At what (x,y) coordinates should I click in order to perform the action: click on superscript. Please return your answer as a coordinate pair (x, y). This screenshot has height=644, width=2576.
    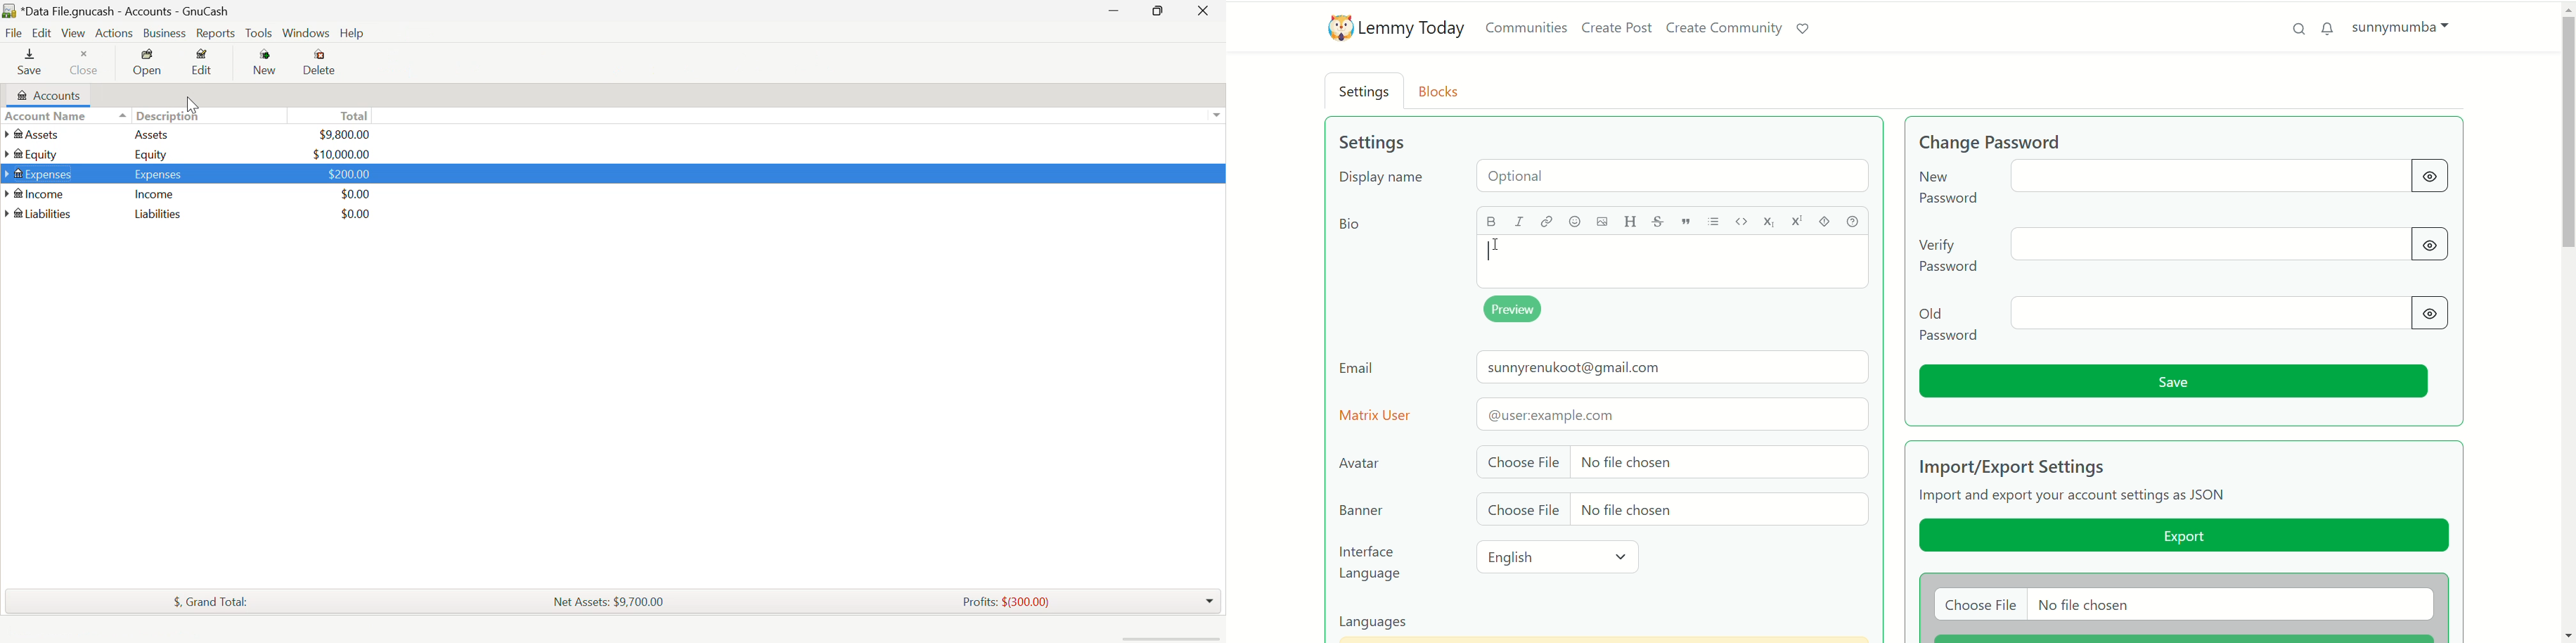
    Looking at the image, I should click on (1797, 223).